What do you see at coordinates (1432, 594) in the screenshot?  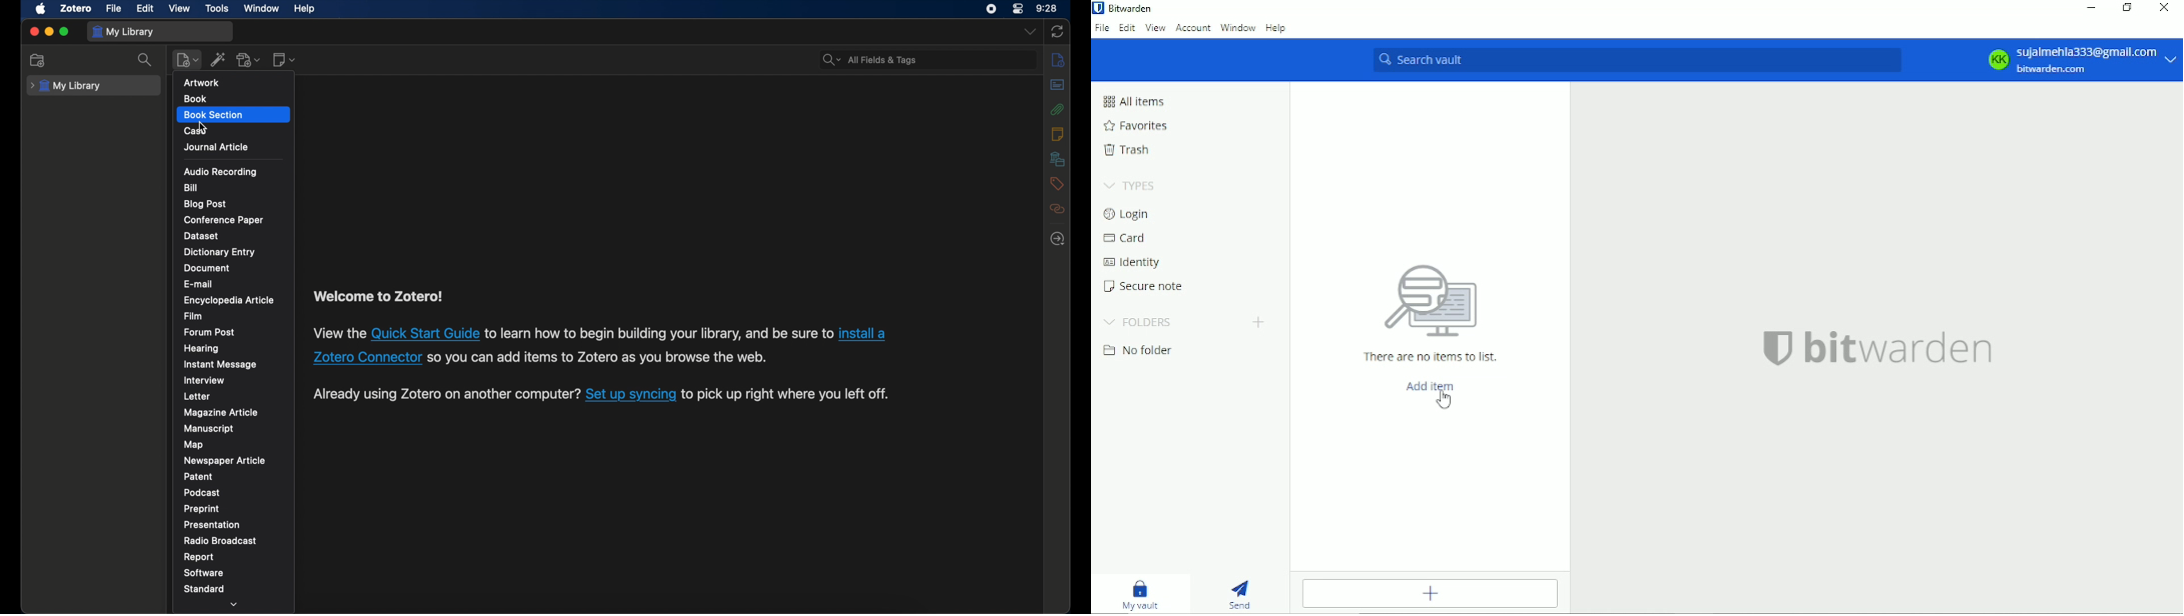 I see `Add item` at bounding box center [1432, 594].